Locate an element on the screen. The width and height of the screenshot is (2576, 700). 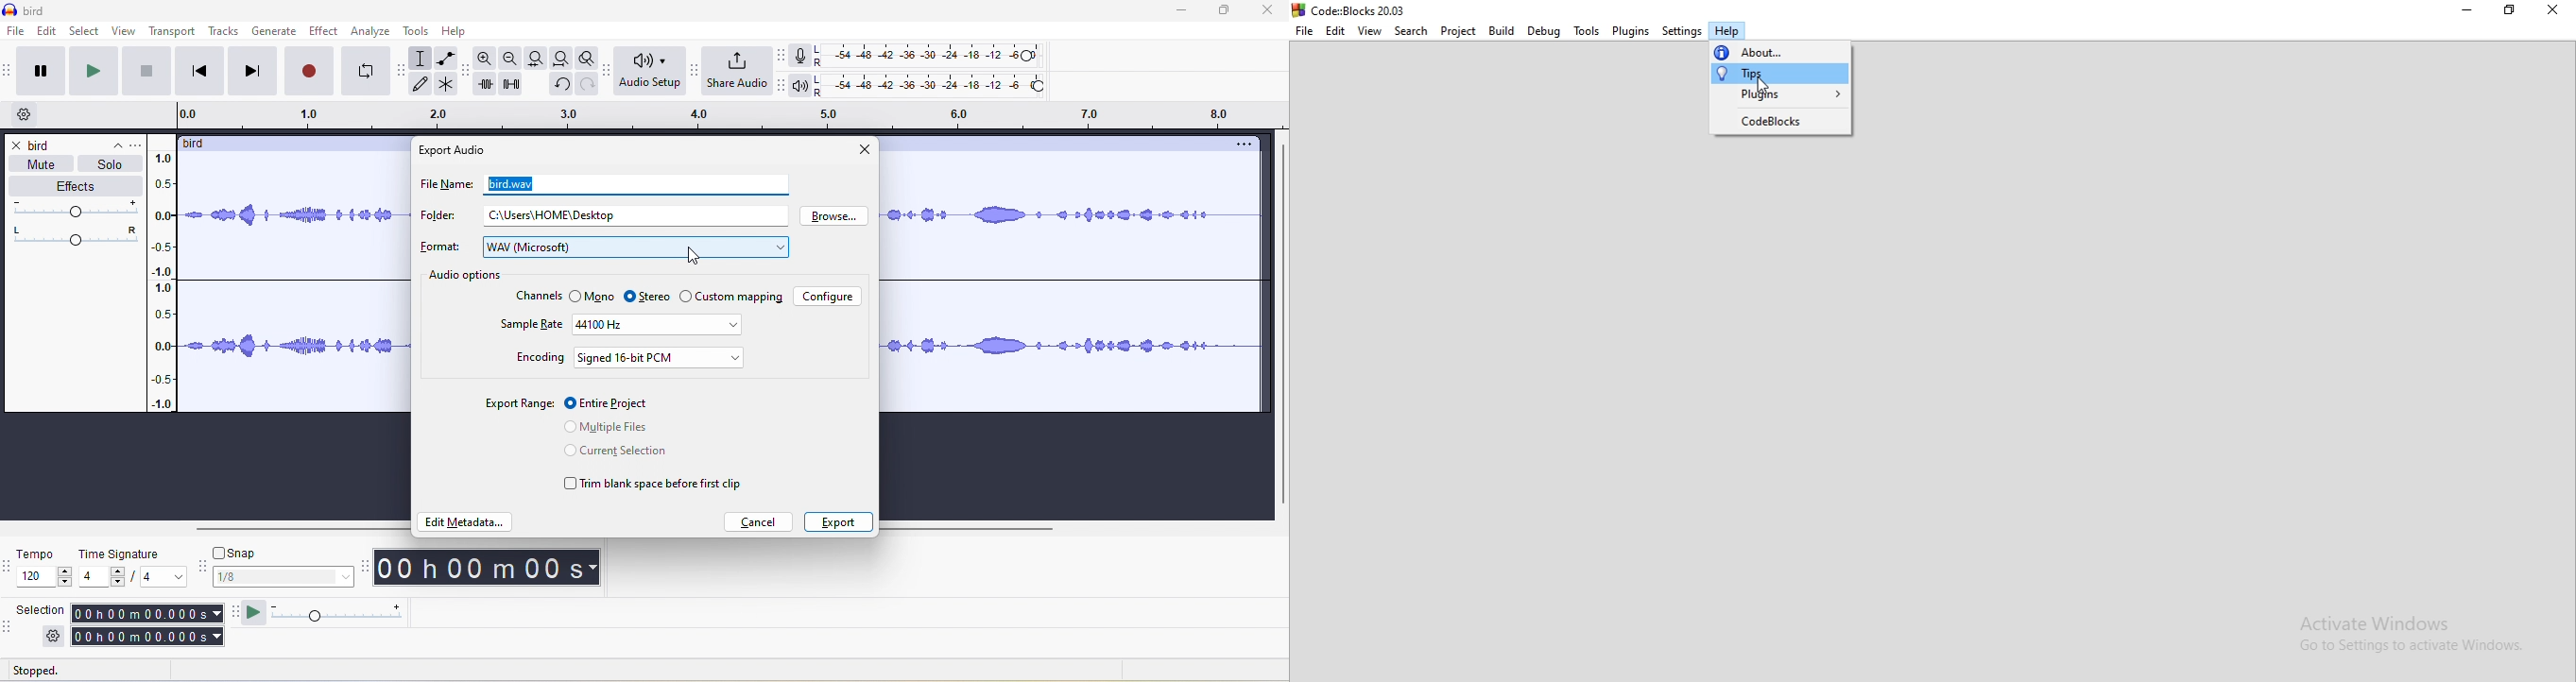
export audio is located at coordinates (455, 150).